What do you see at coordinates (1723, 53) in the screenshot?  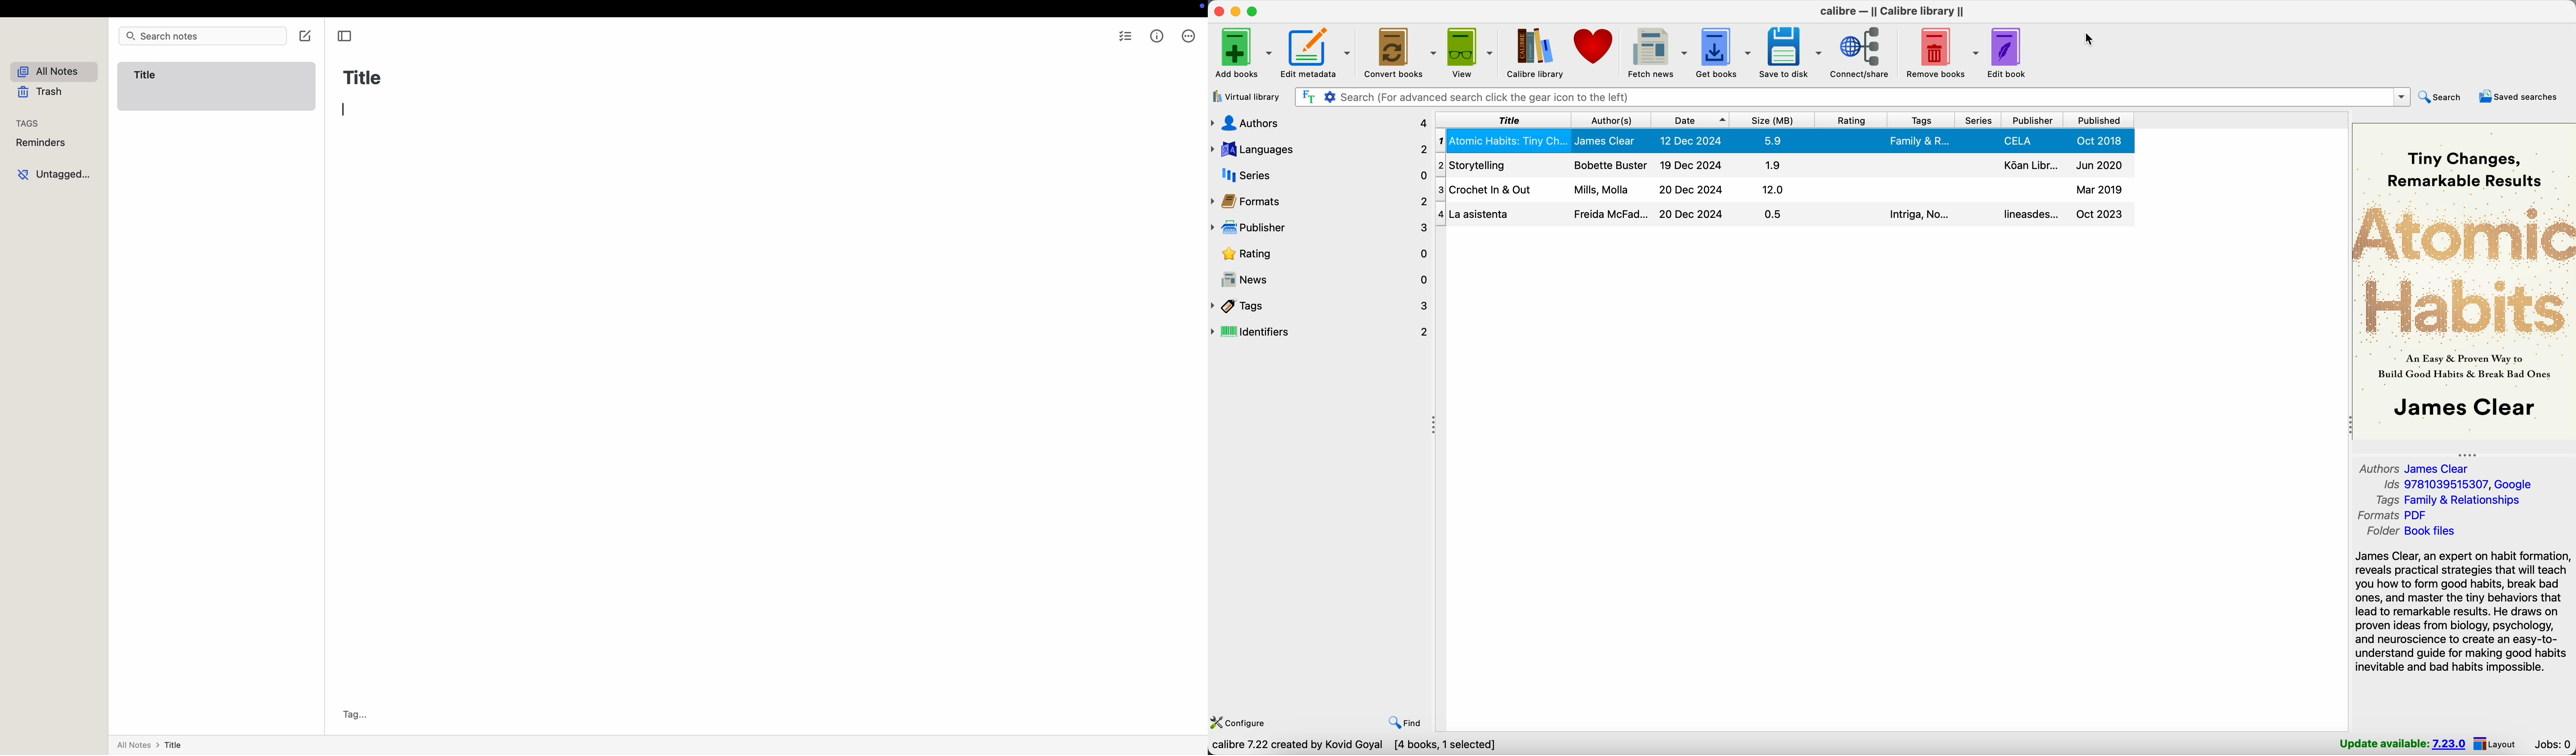 I see `get books` at bounding box center [1723, 53].